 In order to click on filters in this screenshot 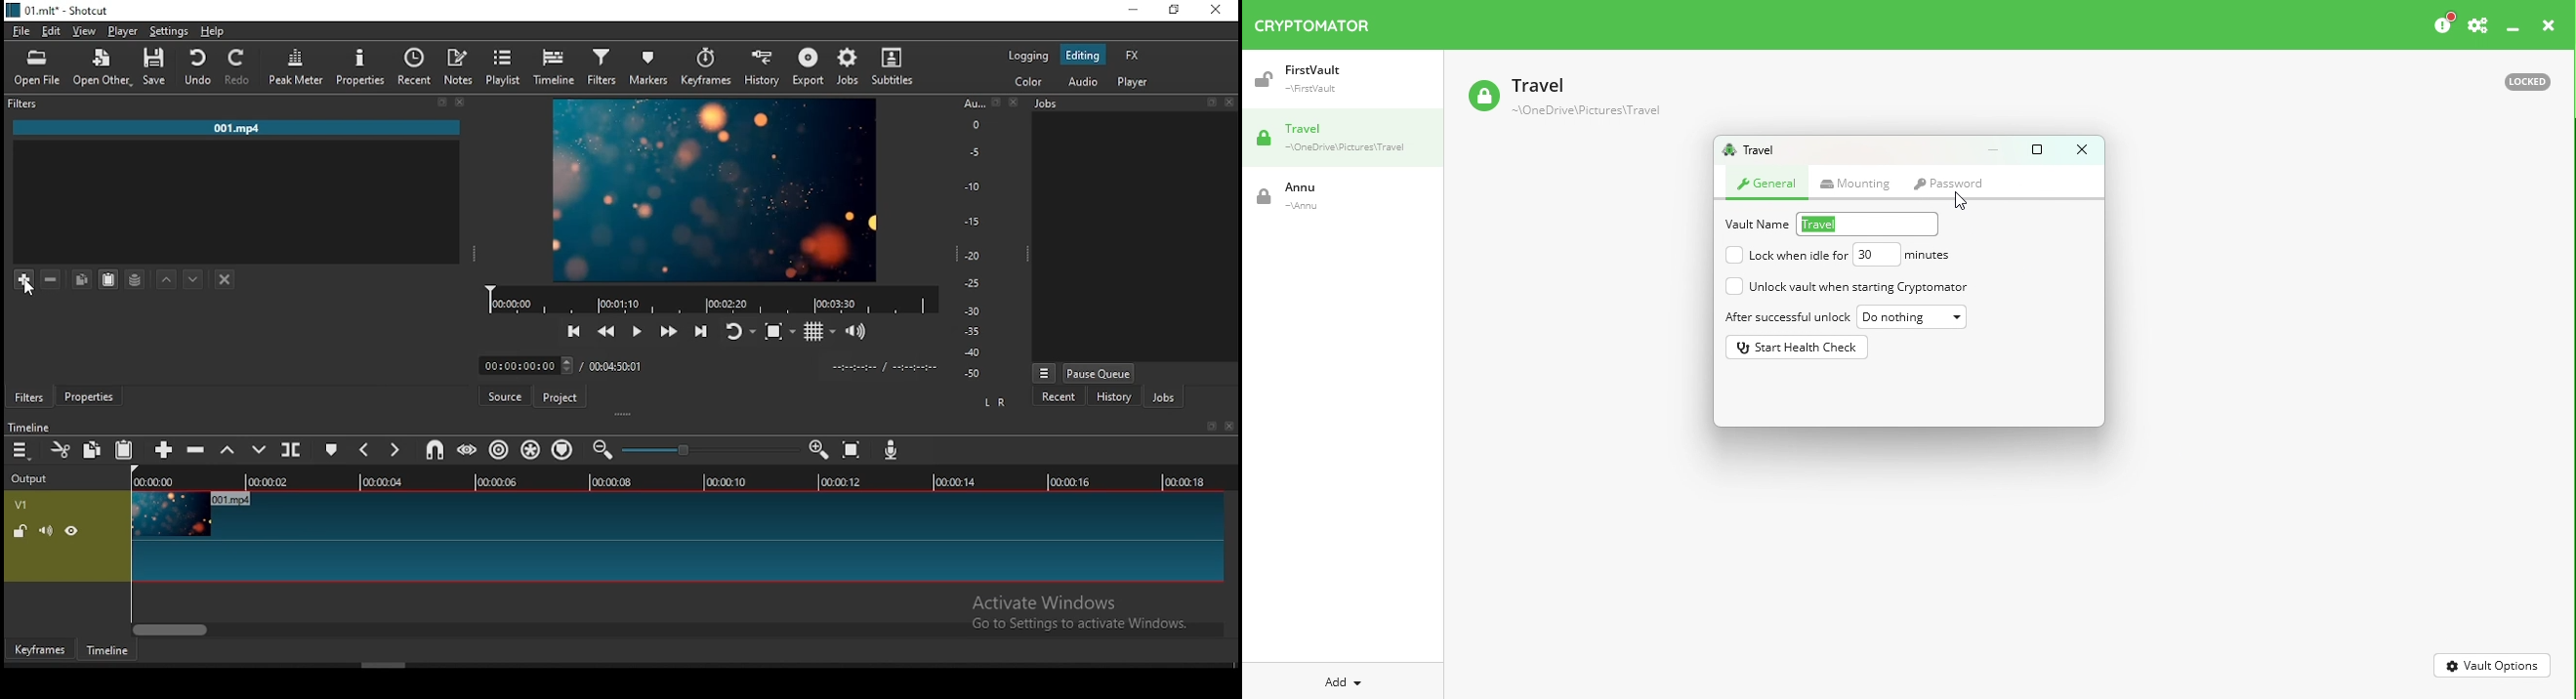, I will do `click(22, 105)`.